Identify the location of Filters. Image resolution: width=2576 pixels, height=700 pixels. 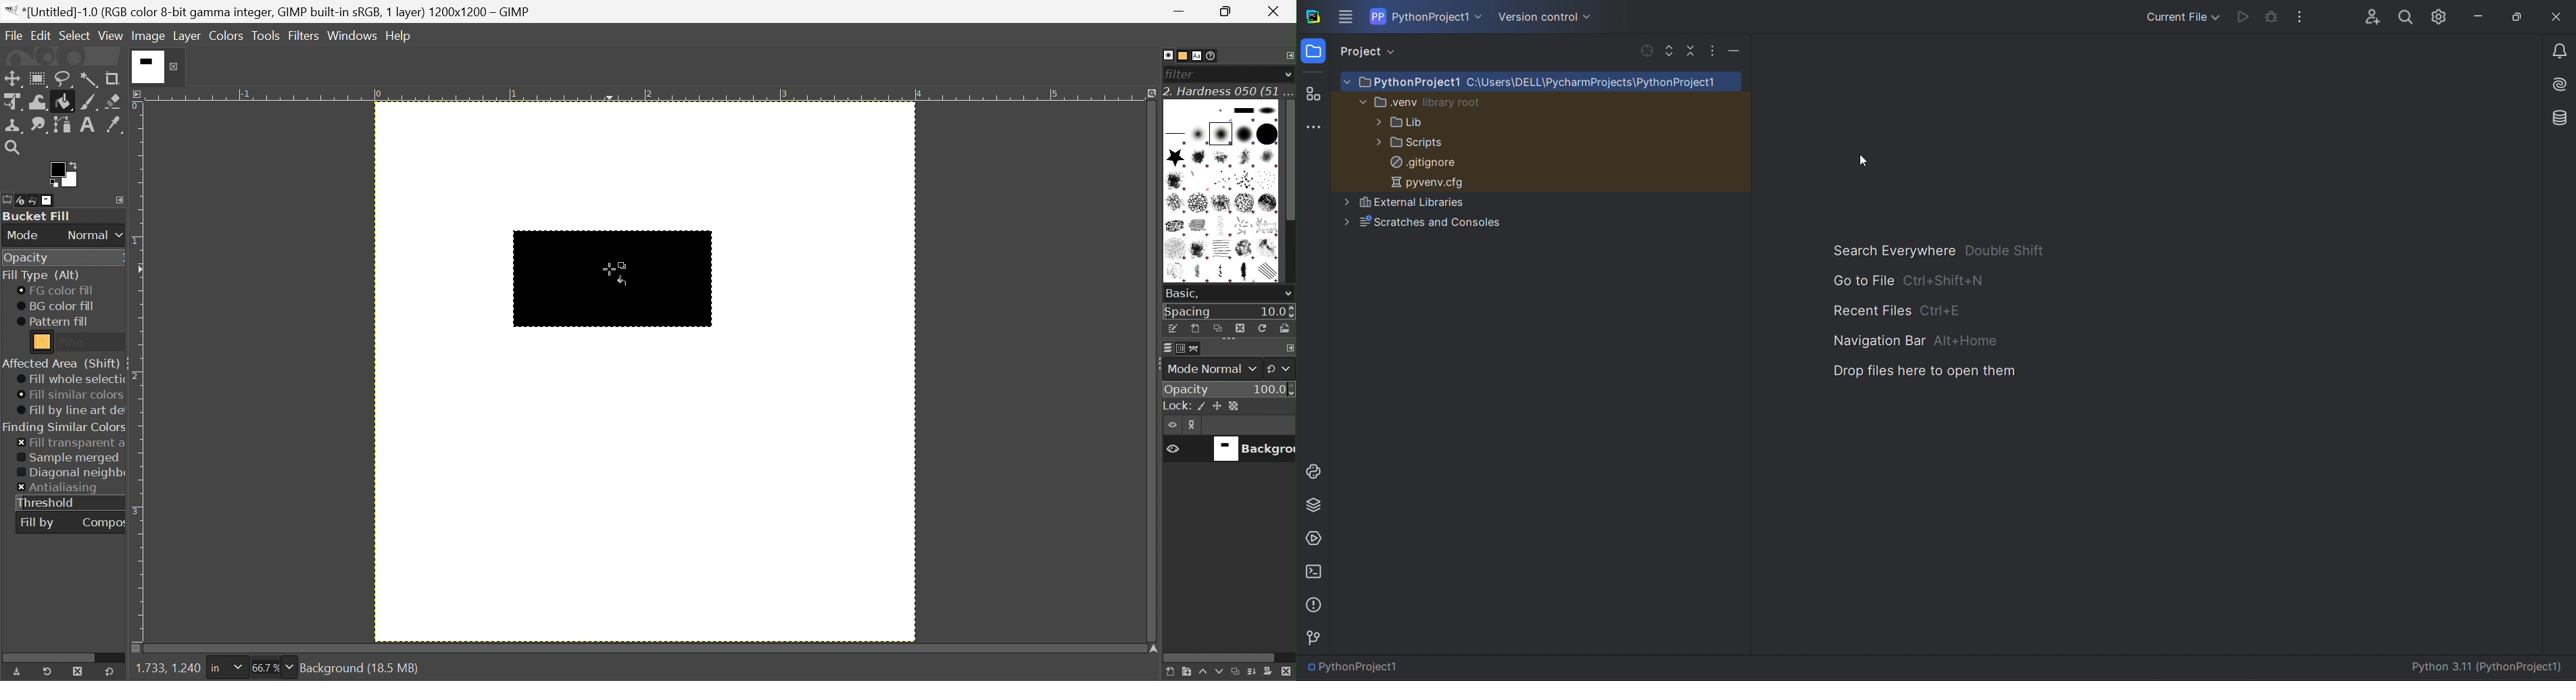
(303, 36).